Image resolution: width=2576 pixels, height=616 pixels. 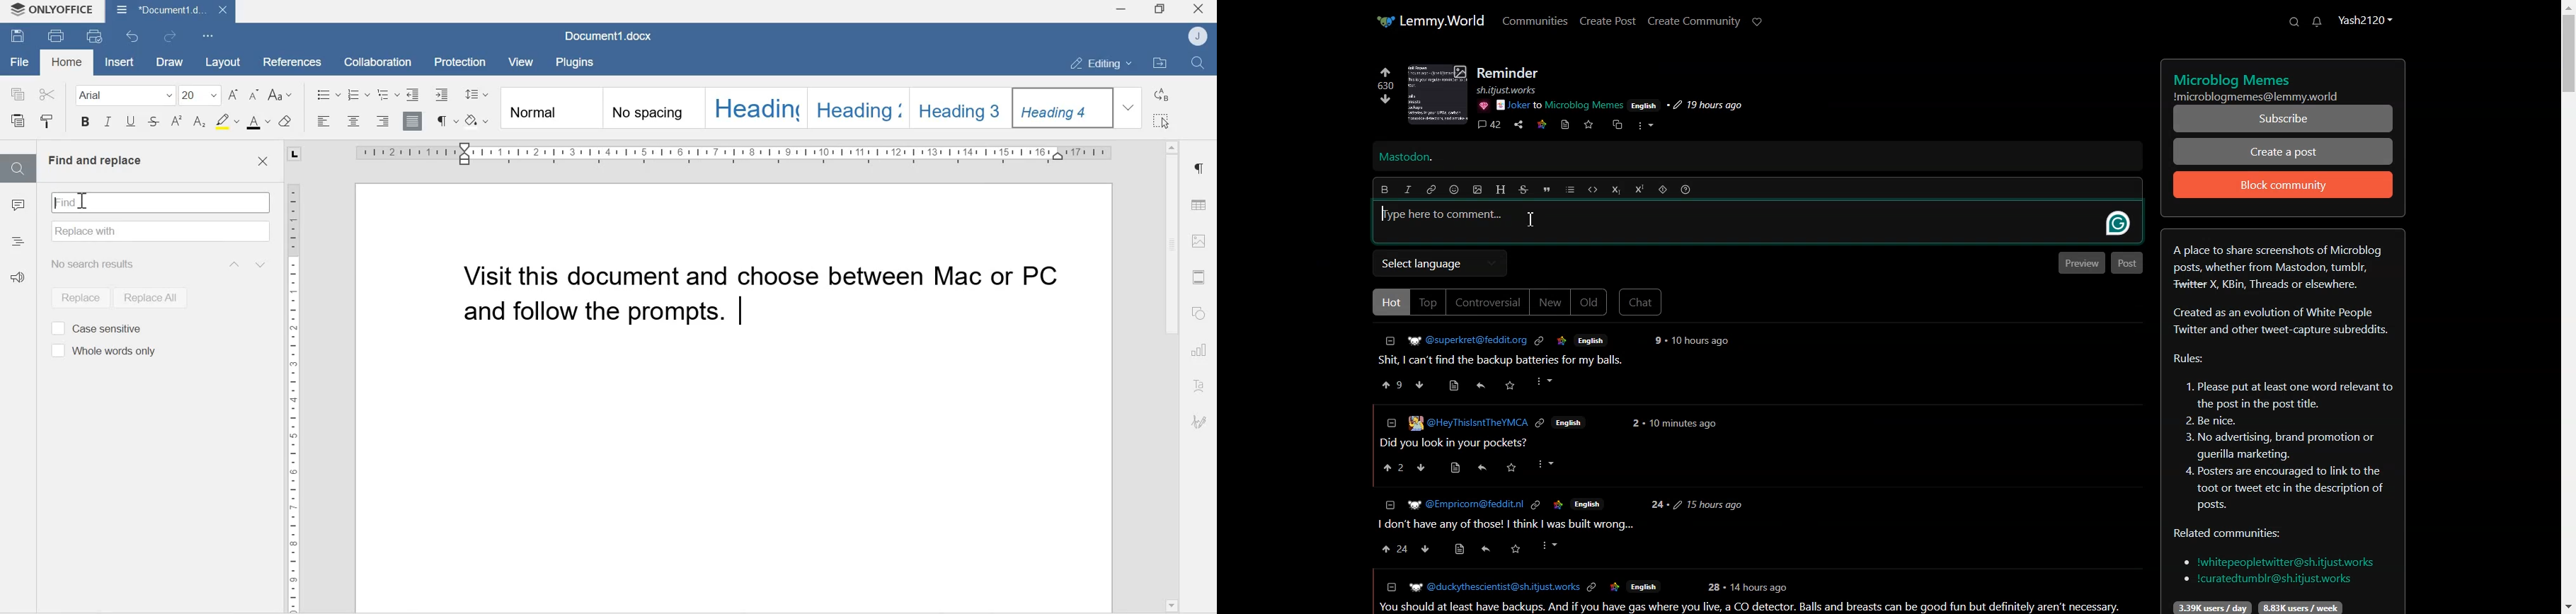 I want to click on Find, so click(x=161, y=200).